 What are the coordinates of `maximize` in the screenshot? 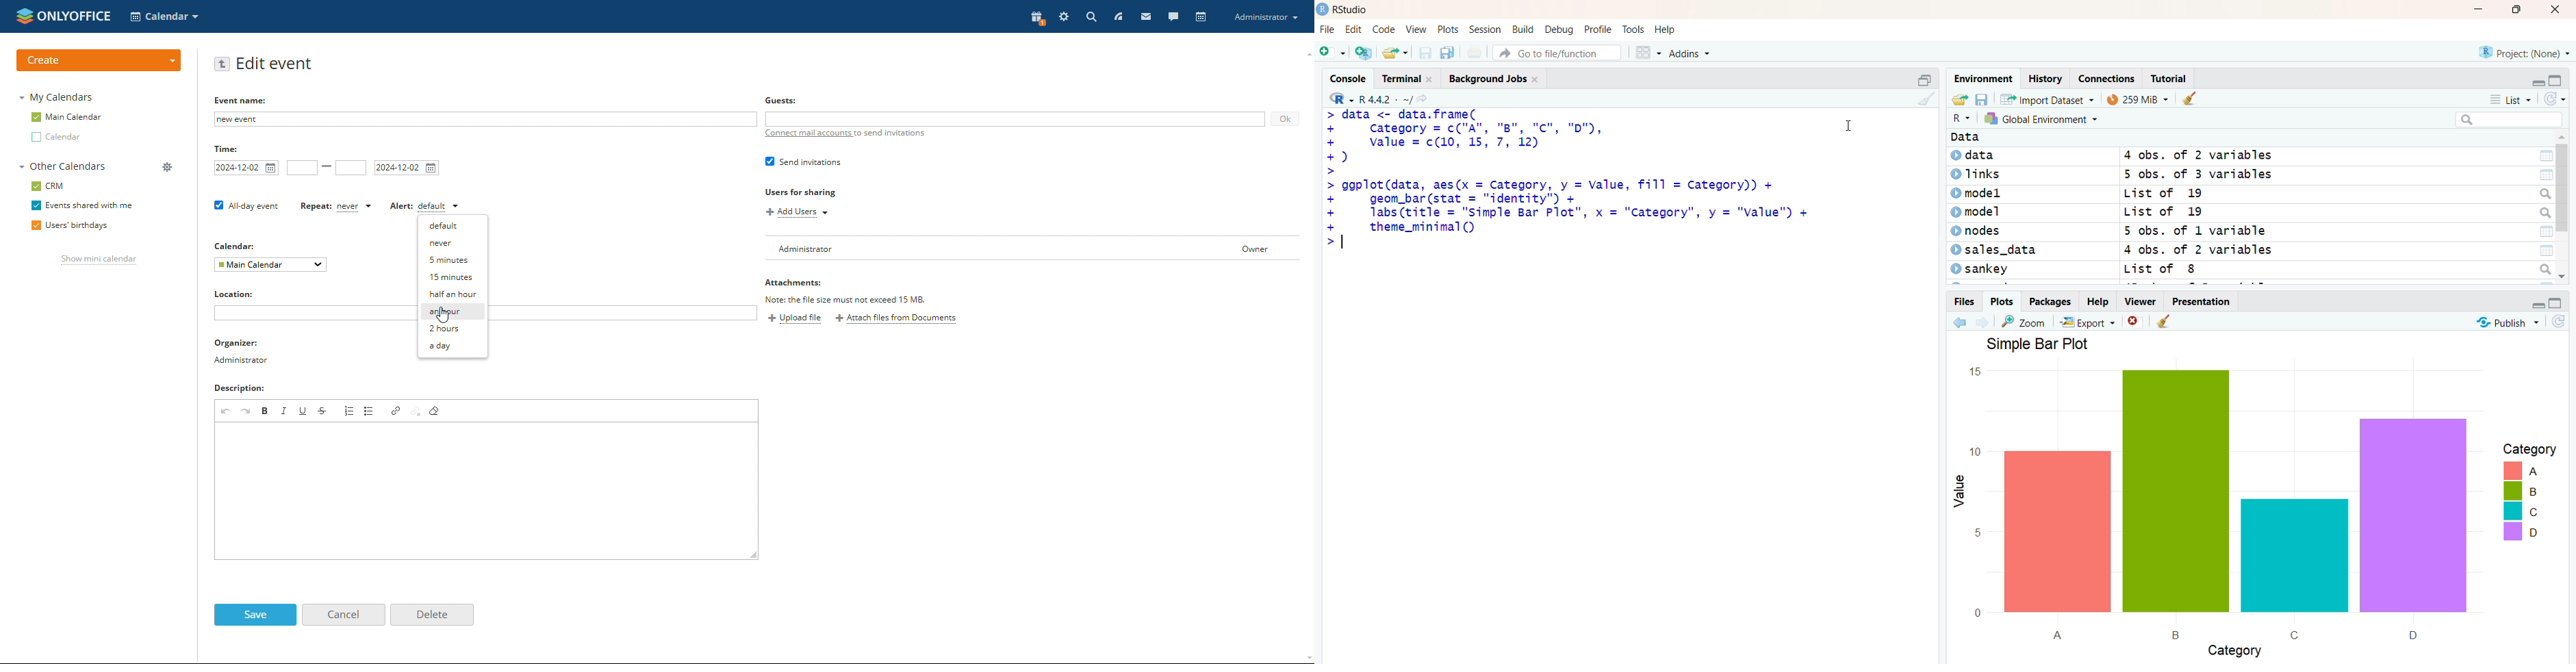 It's located at (1924, 79).